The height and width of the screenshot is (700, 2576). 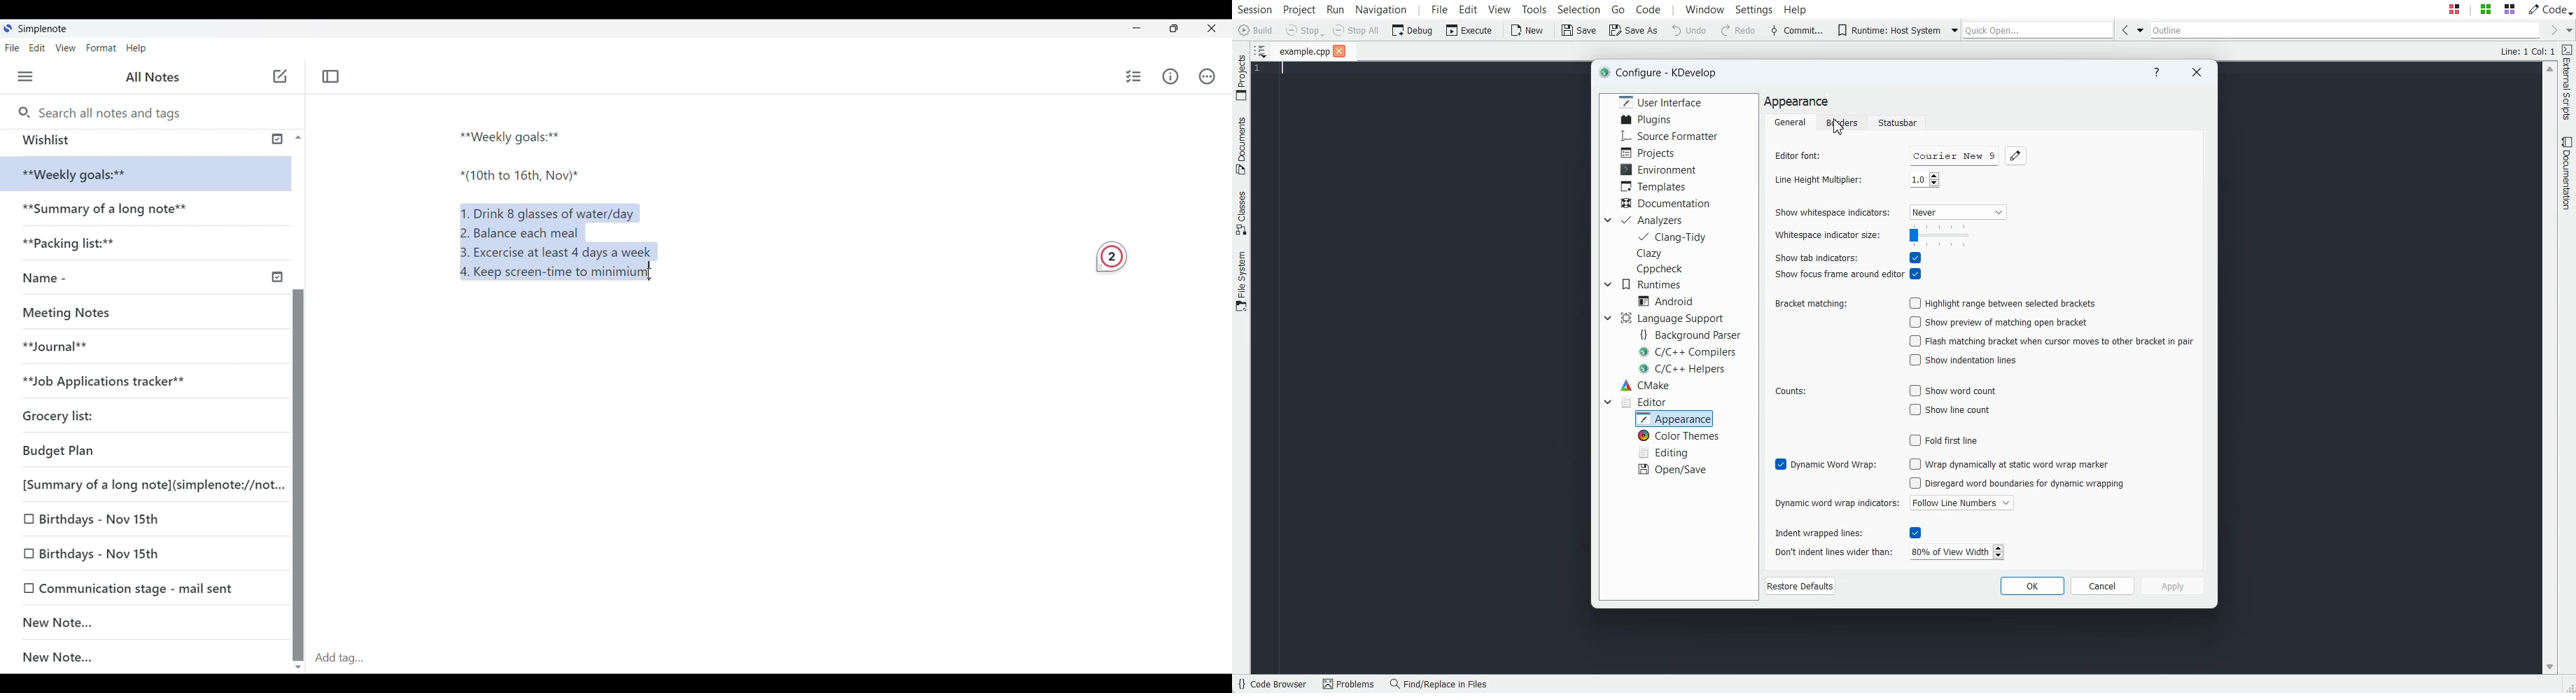 I want to click on File, so click(x=15, y=47).